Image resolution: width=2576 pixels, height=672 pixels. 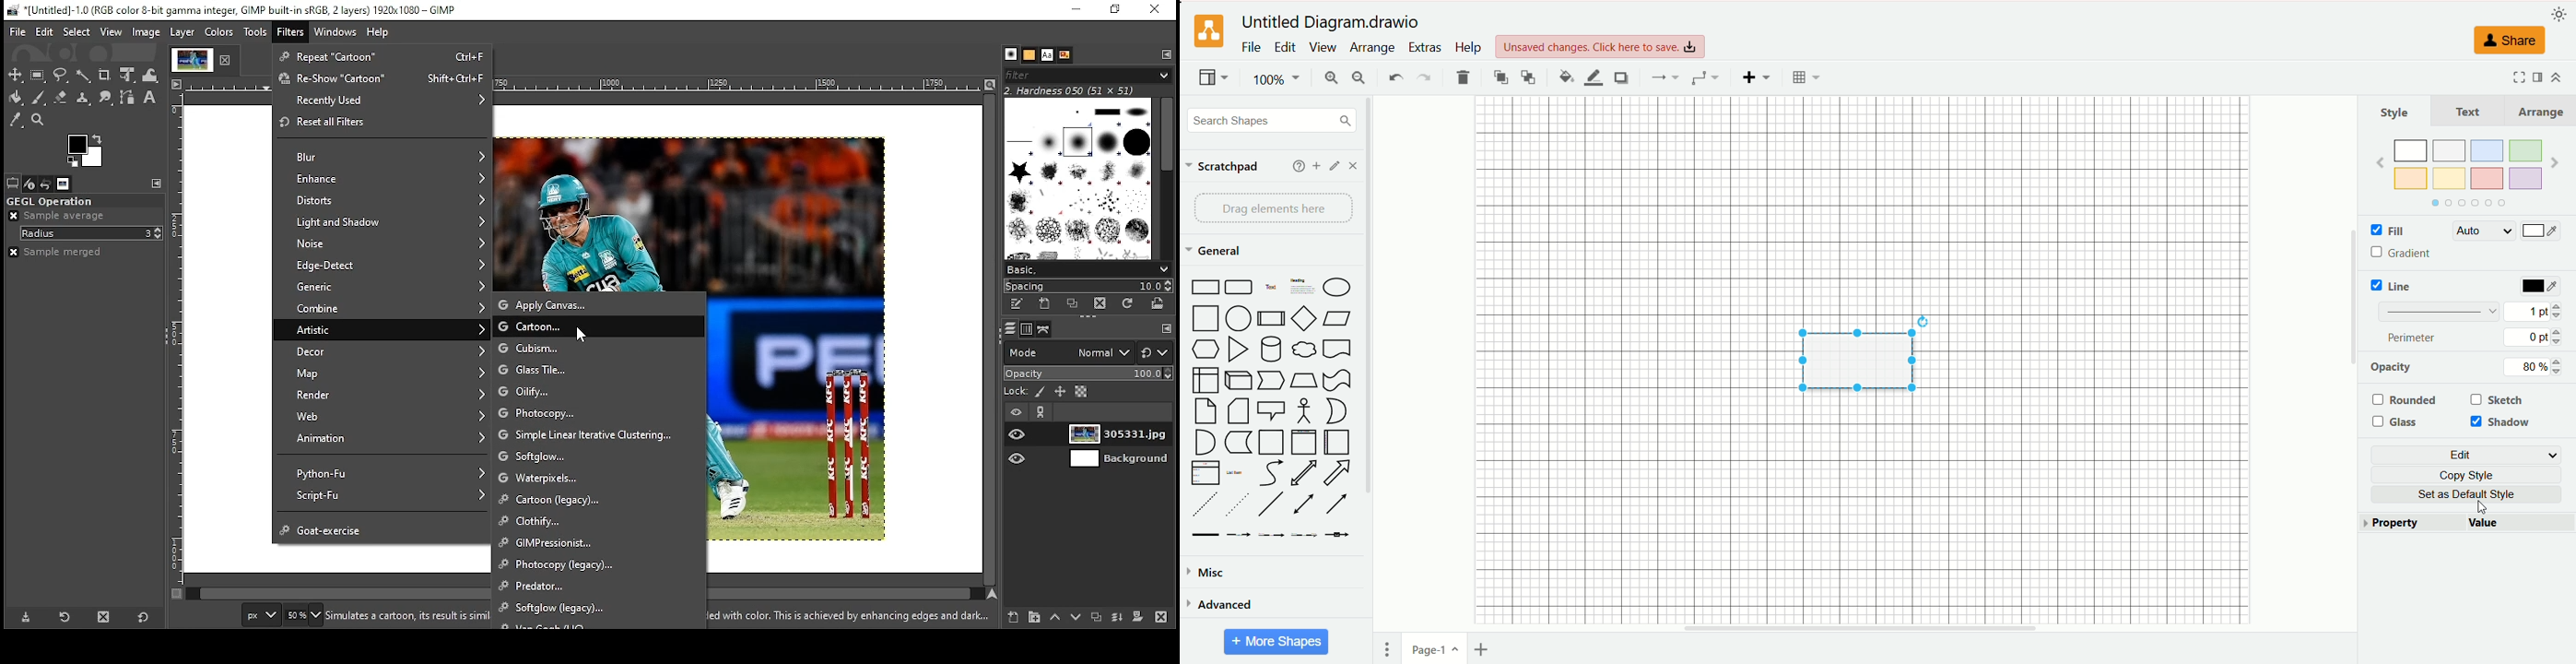 What do you see at coordinates (594, 607) in the screenshot?
I see `softglow` at bounding box center [594, 607].